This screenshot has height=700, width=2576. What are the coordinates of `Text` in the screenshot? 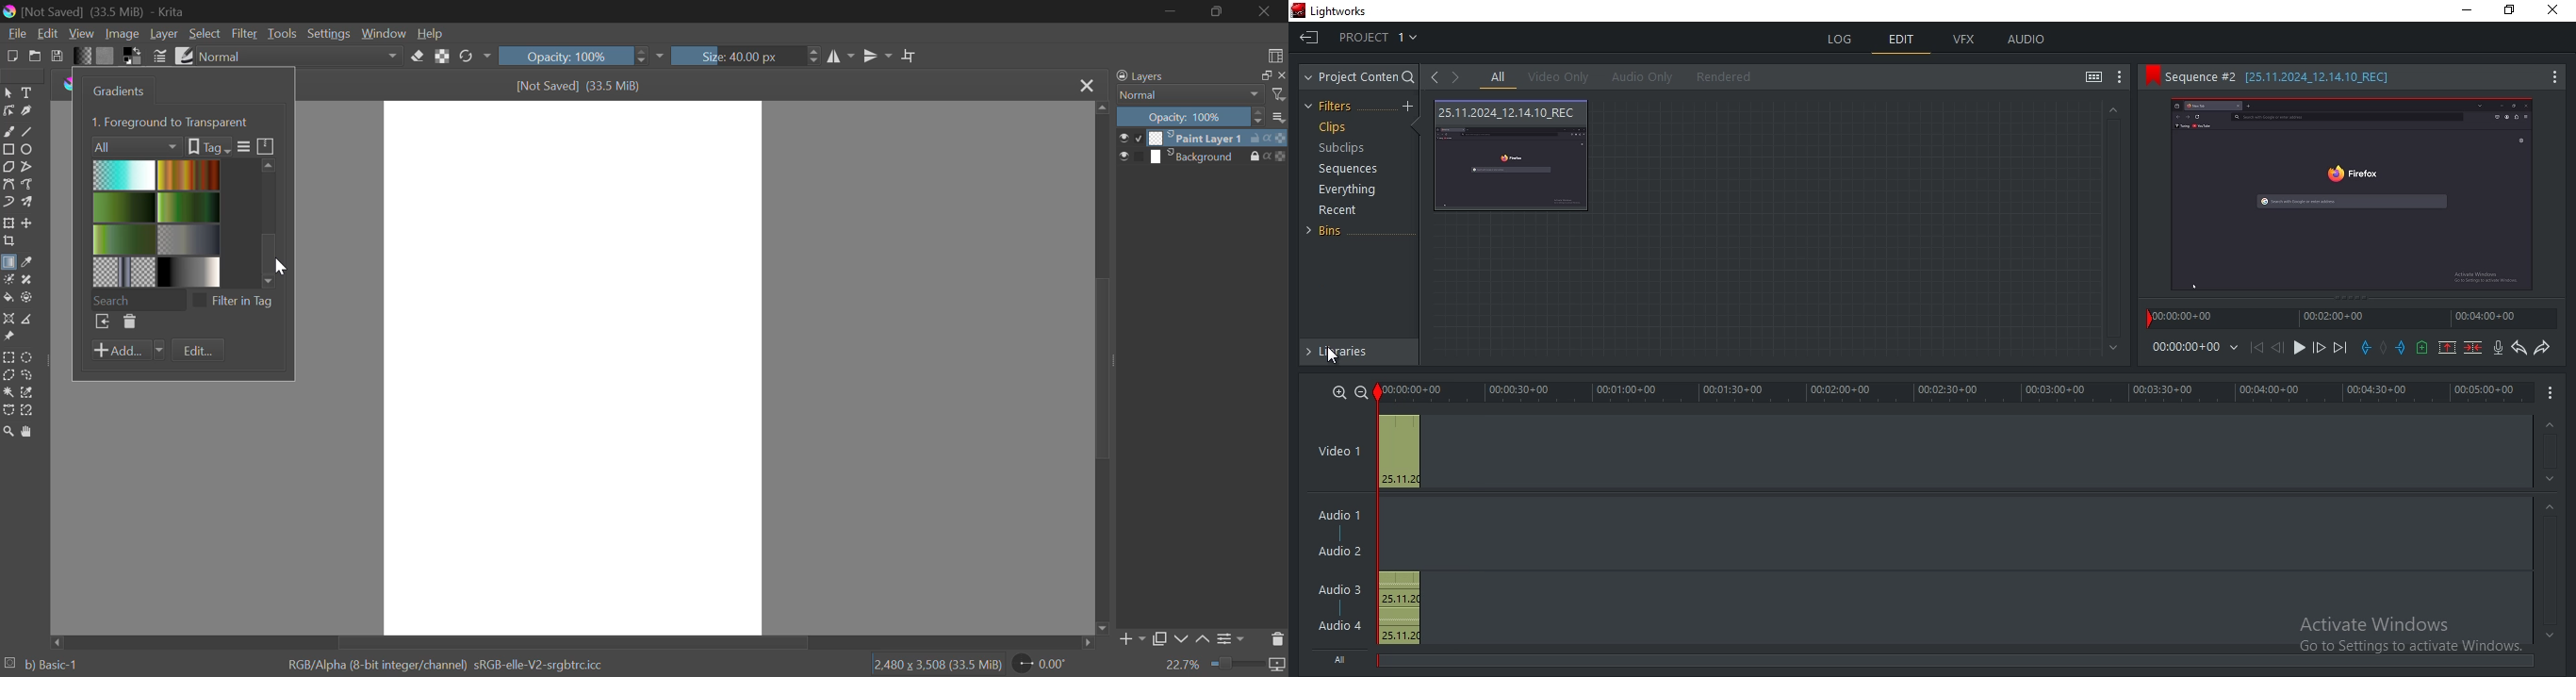 It's located at (26, 91).